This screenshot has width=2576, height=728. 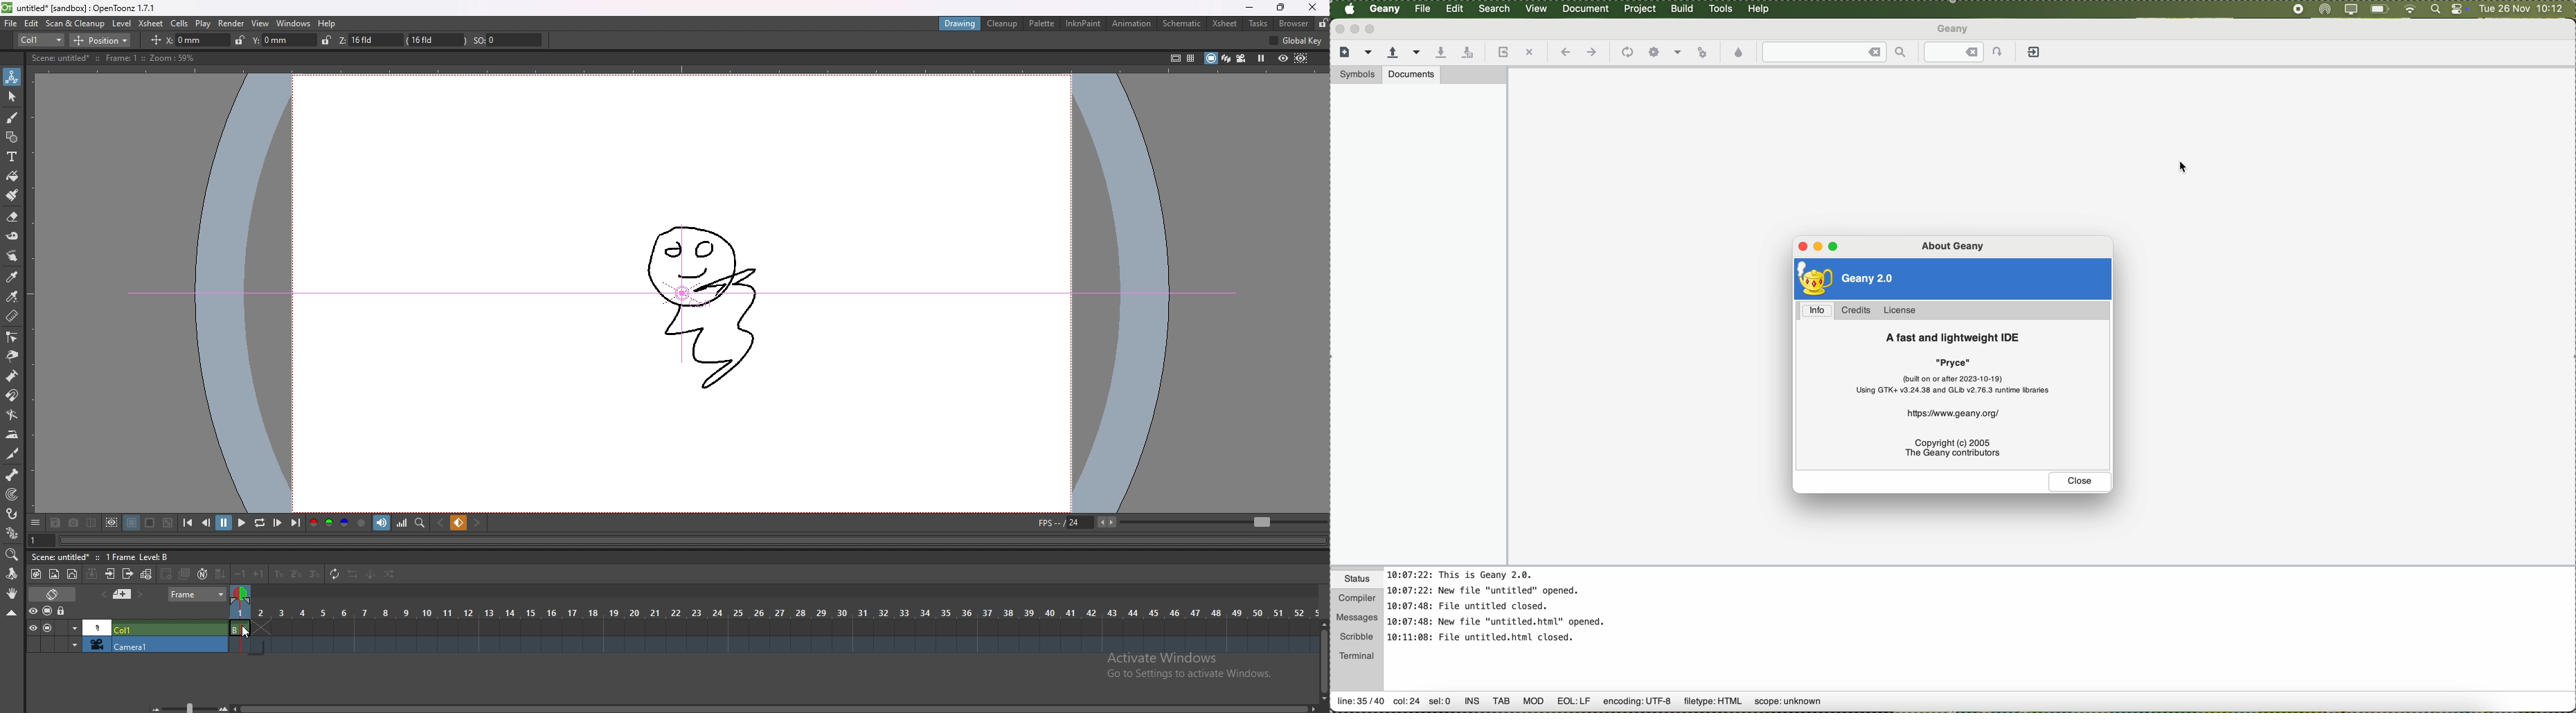 What do you see at coordinates (1850, 279) in the screenshot?
I see `latest version of Geany` at bounding box center [1850, 279].